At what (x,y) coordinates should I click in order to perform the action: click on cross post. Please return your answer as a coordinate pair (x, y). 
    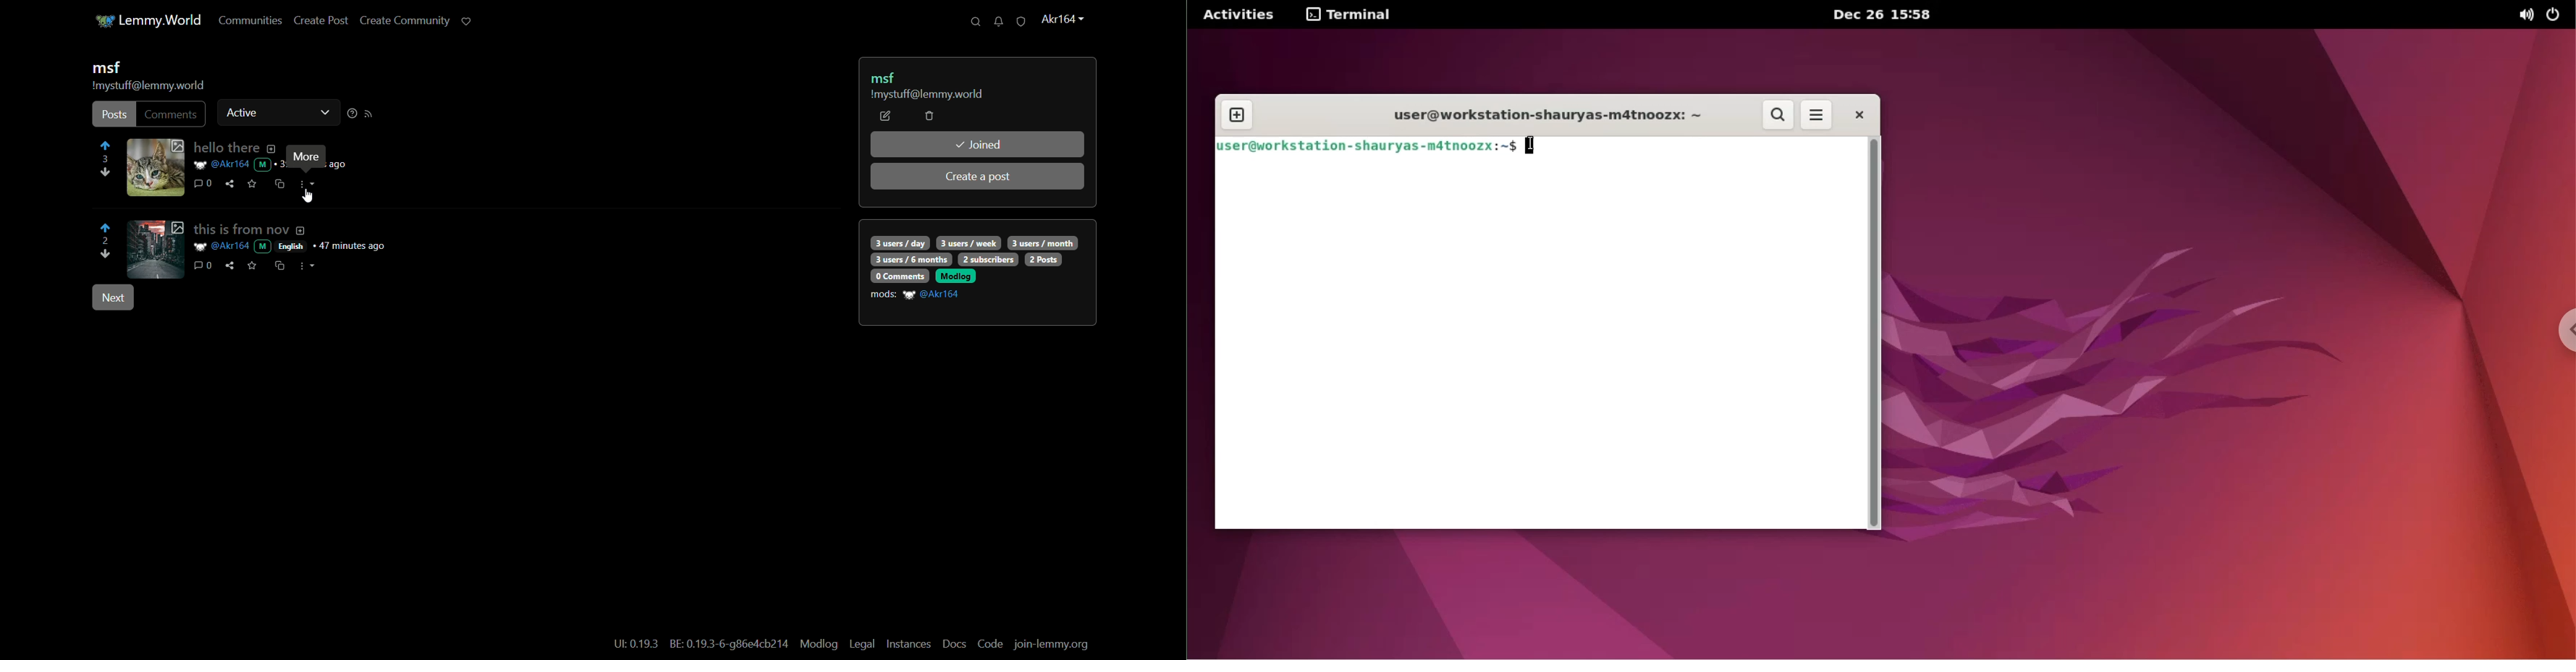
    Looking at the image, I should click on (279, 185).